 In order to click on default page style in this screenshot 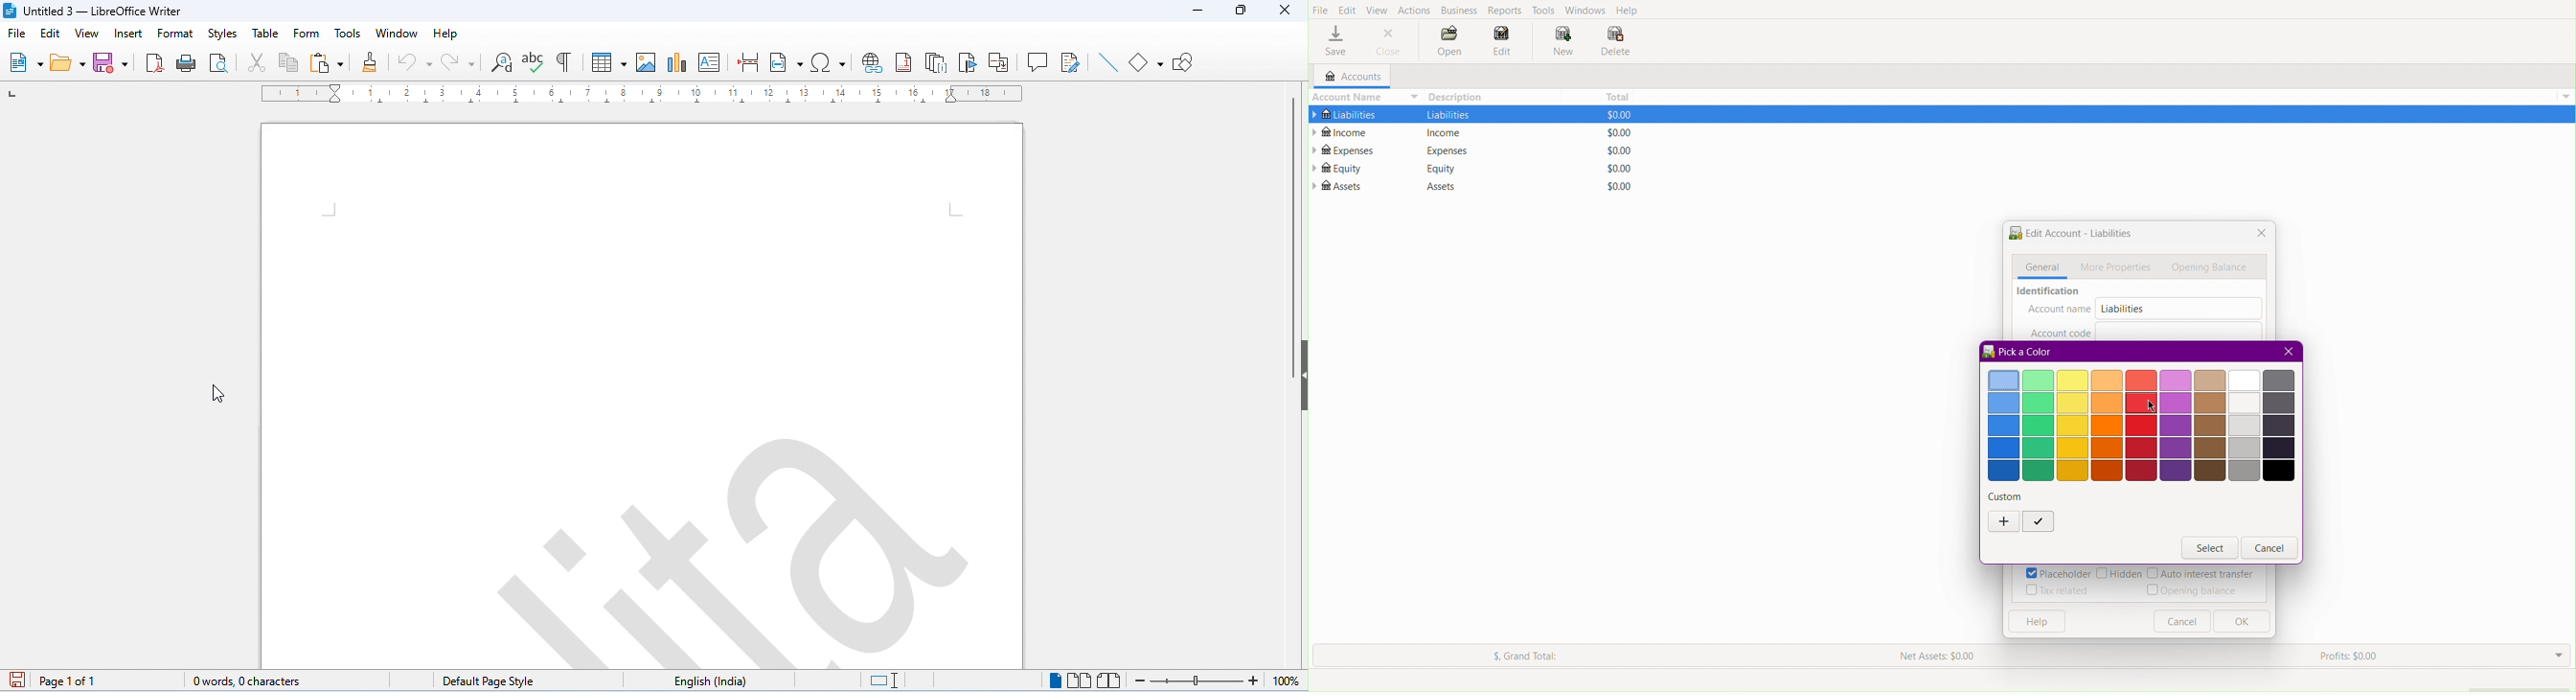, I will do `click(478, 679)`.